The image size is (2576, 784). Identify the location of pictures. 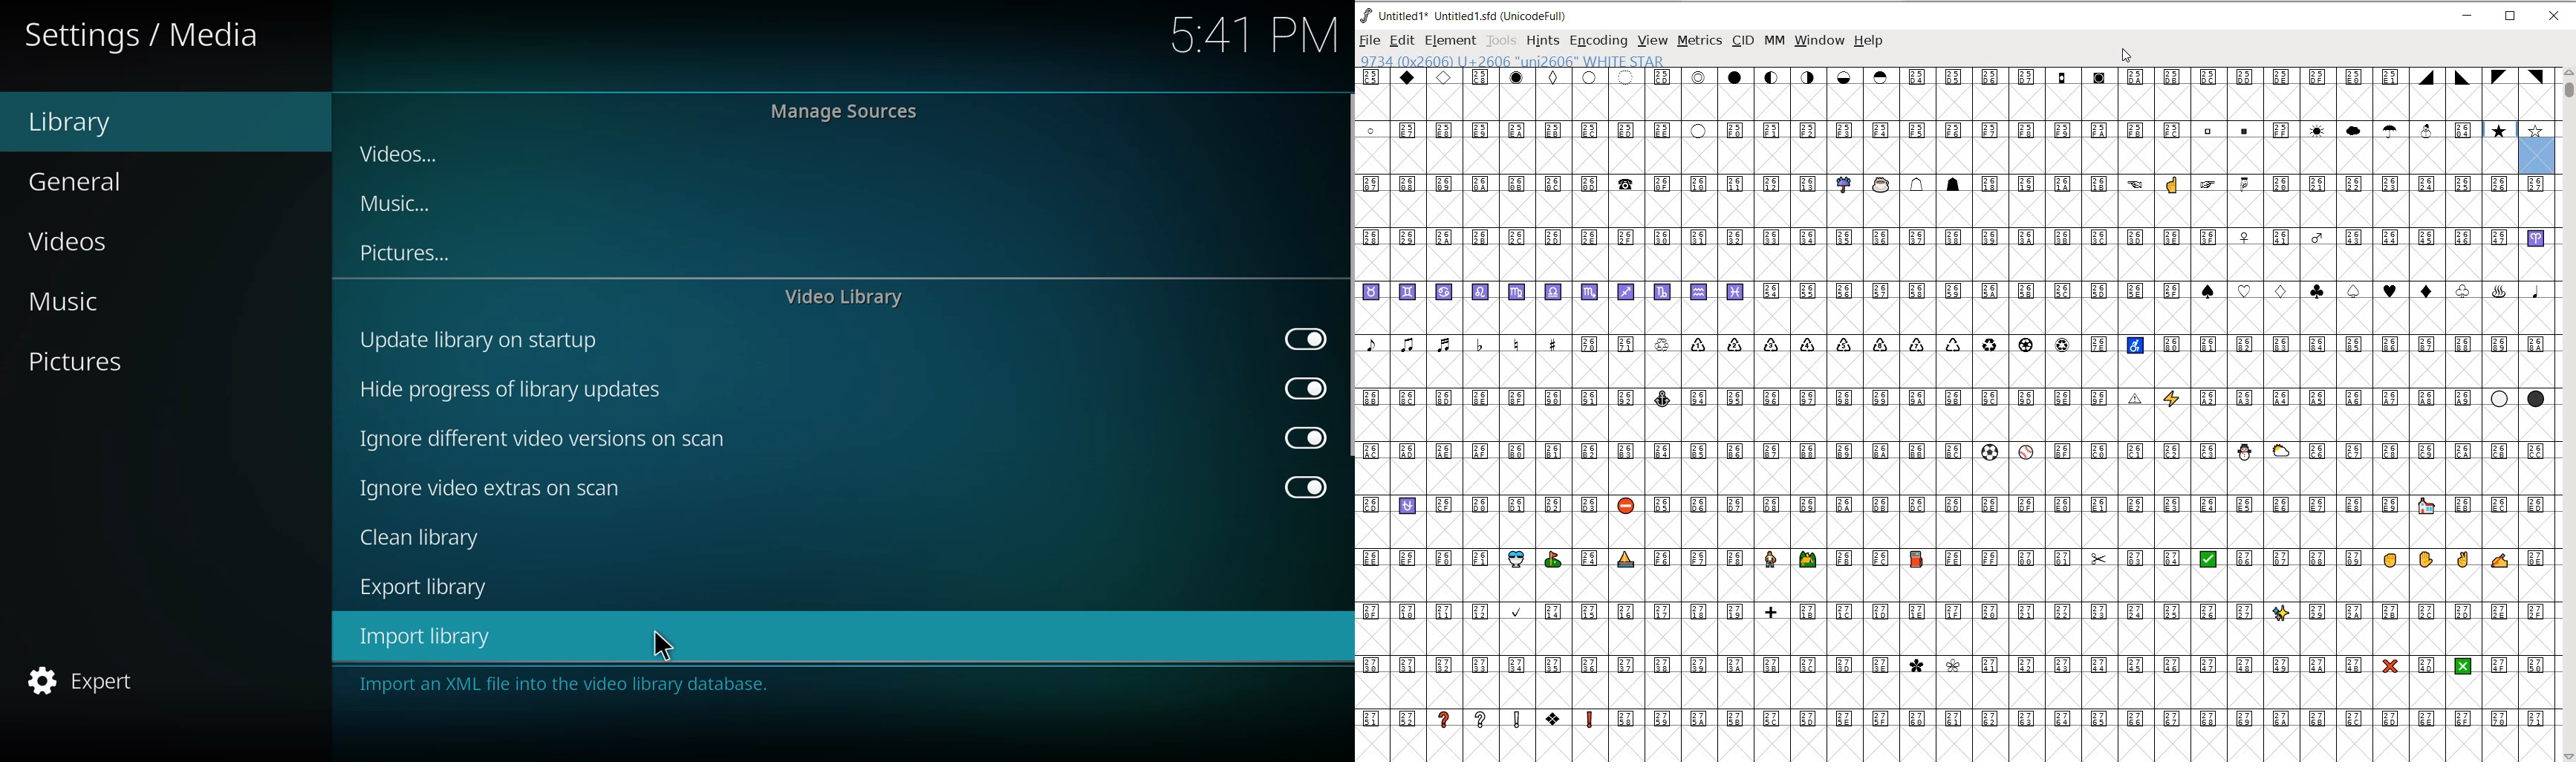
(407, 253).